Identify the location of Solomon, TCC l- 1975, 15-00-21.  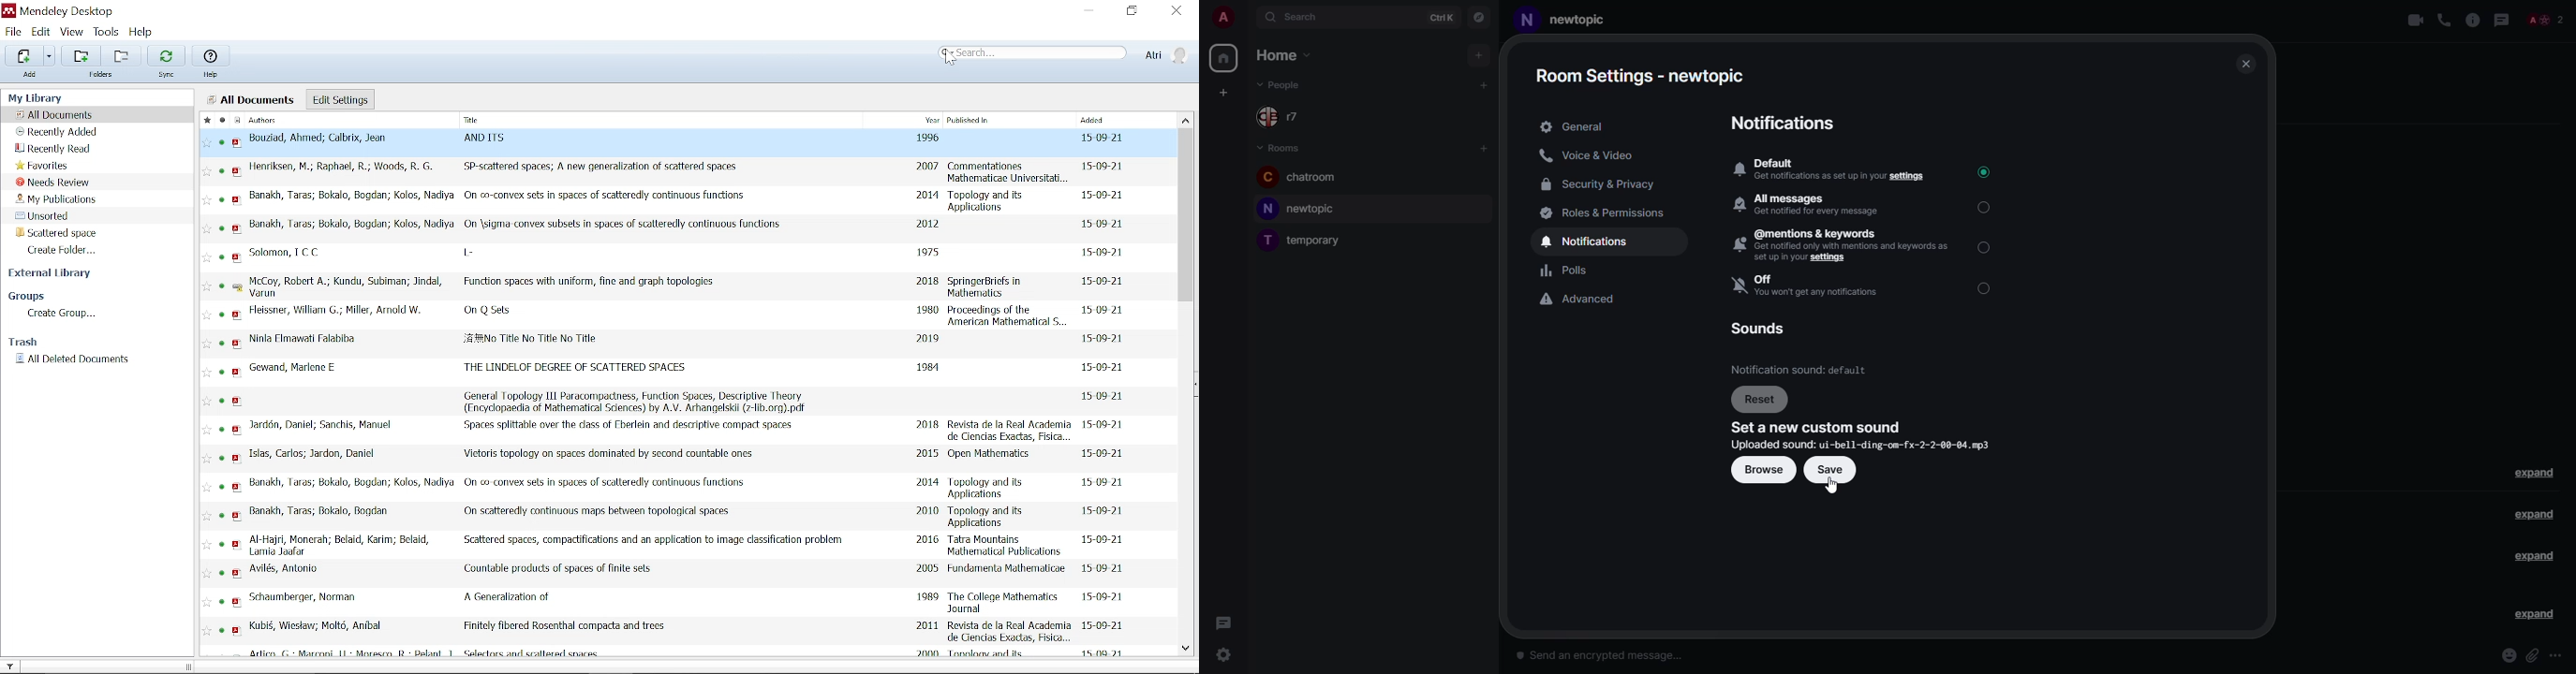
(681, 256).